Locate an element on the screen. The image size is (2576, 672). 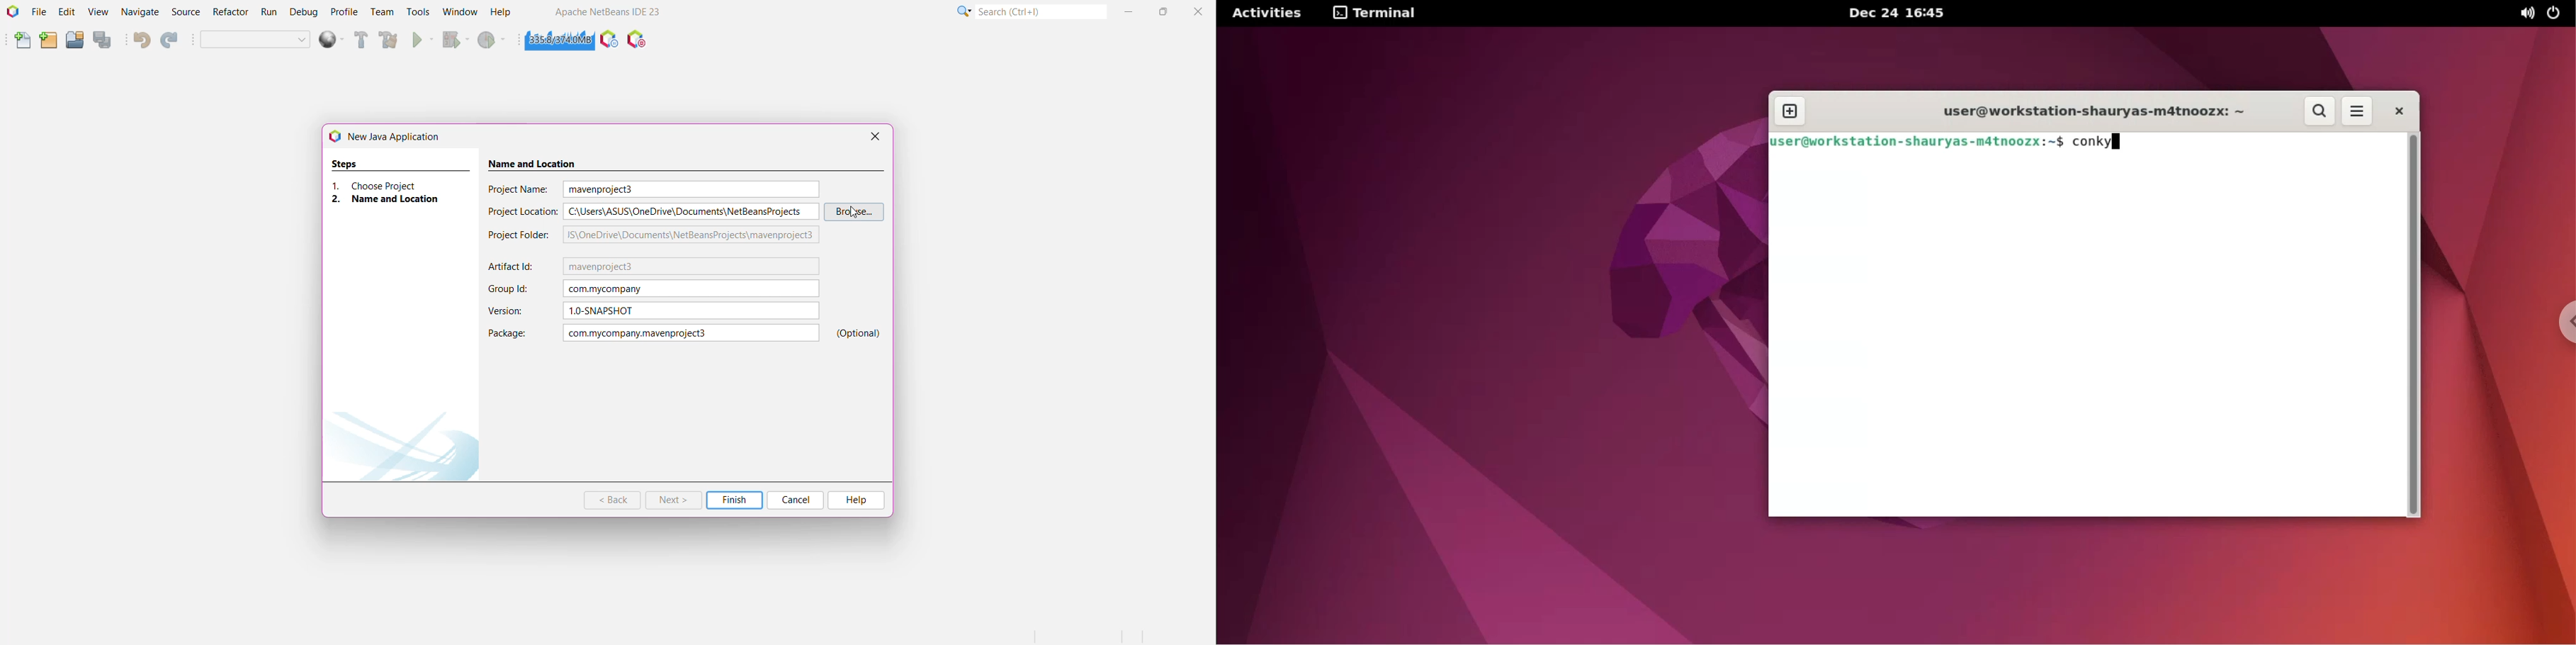
Project Name is located at coordinates (692, 333).